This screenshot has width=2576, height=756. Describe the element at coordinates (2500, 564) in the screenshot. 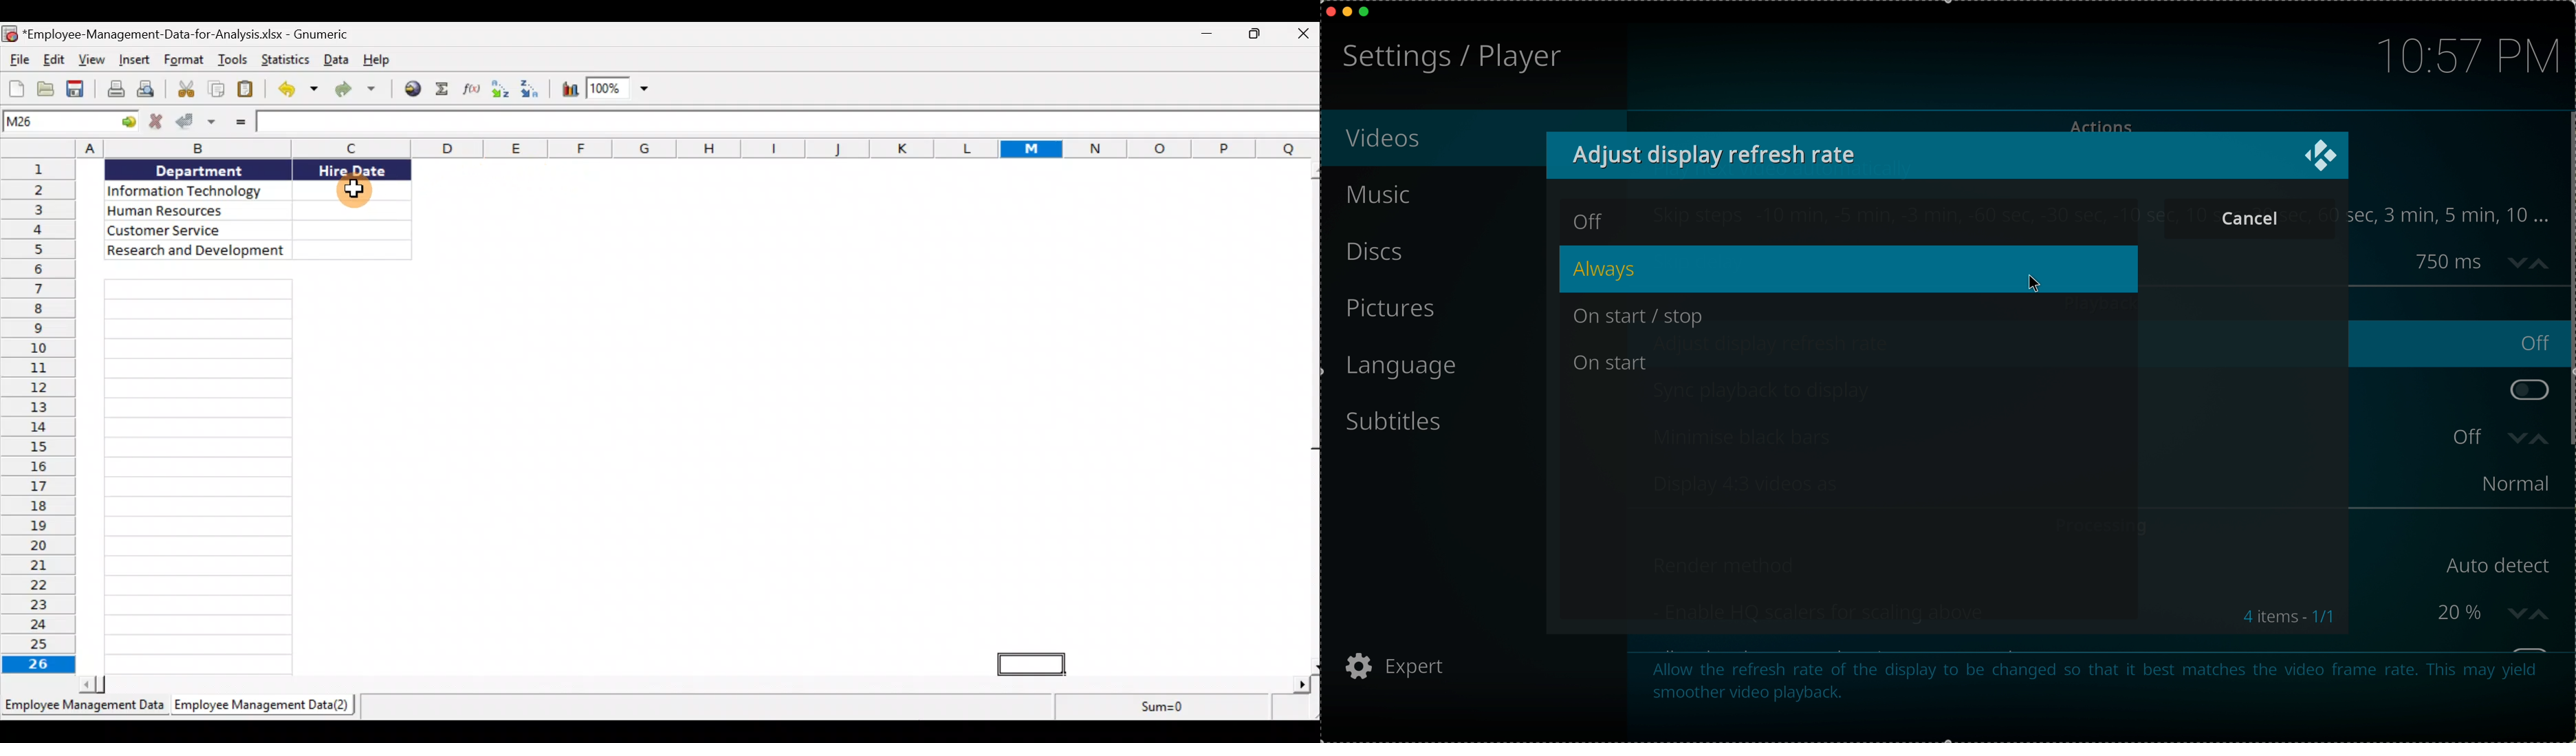

I see `Auto detect` at that location.